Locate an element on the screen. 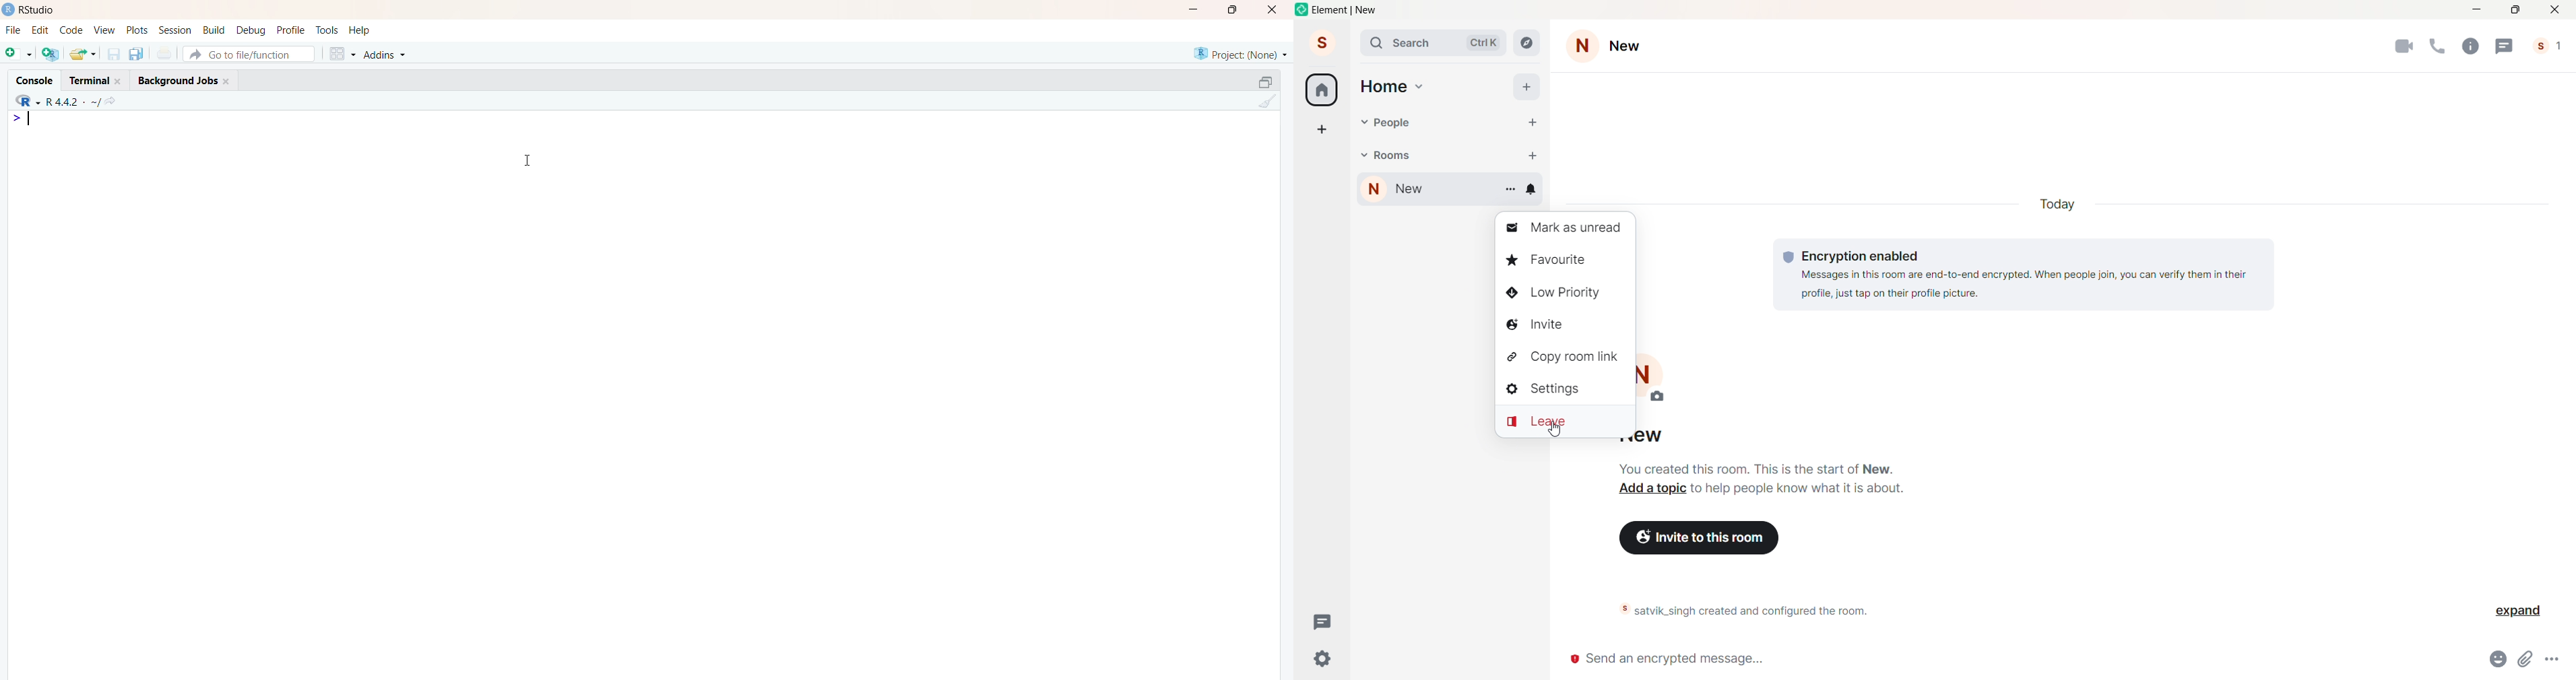 The height and width of the screenshot is (700, 2576). open an existing file is located at coordinates (84, 53).